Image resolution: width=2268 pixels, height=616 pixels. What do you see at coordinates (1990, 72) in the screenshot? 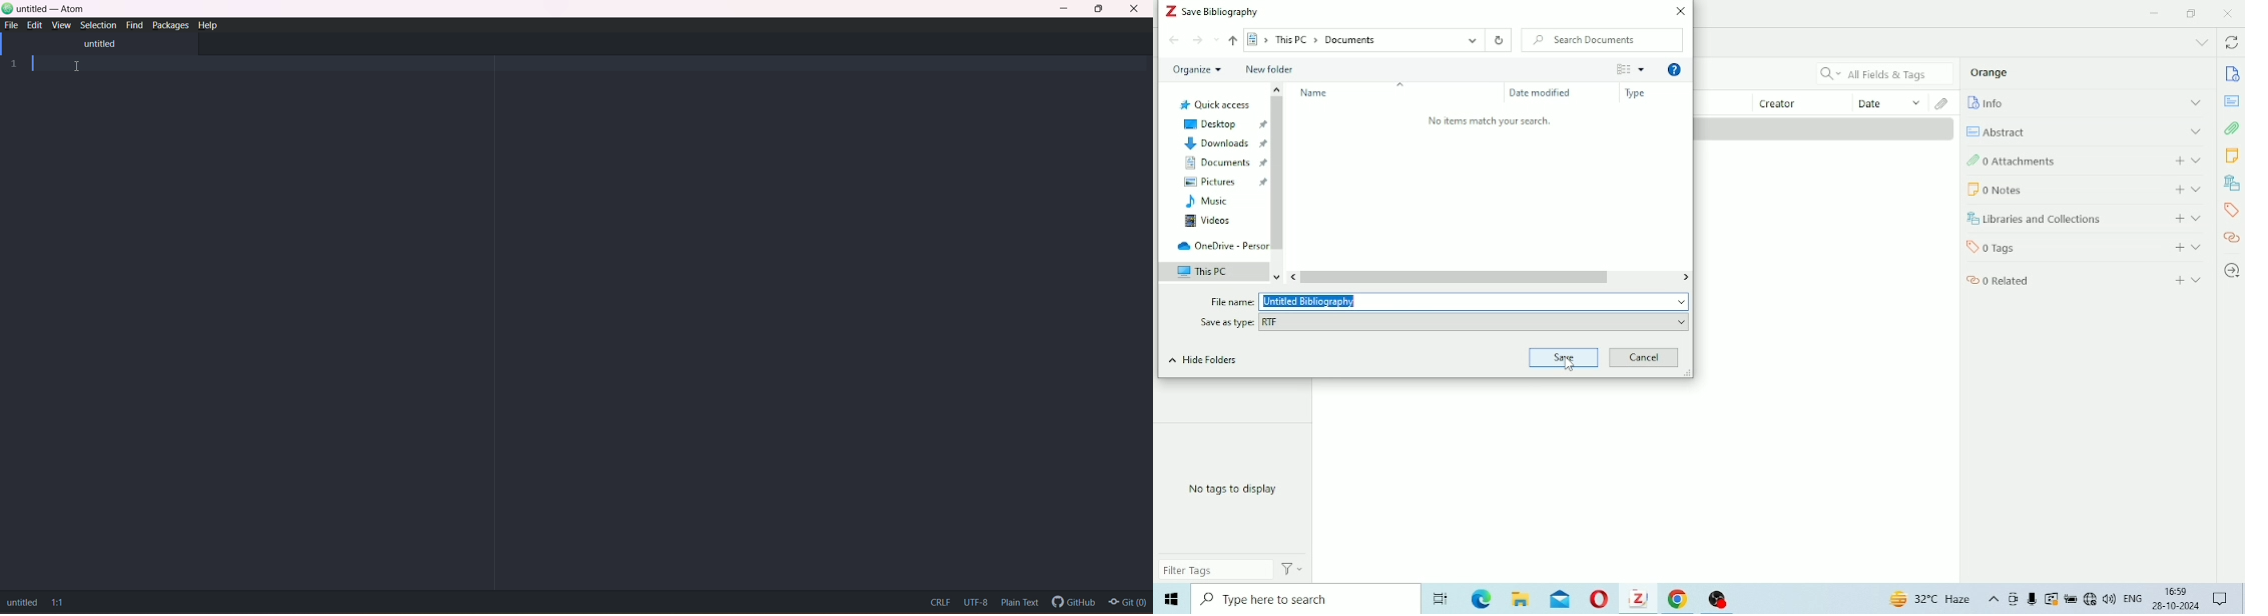
I see `Orange` at bounding box center [1990, 72].